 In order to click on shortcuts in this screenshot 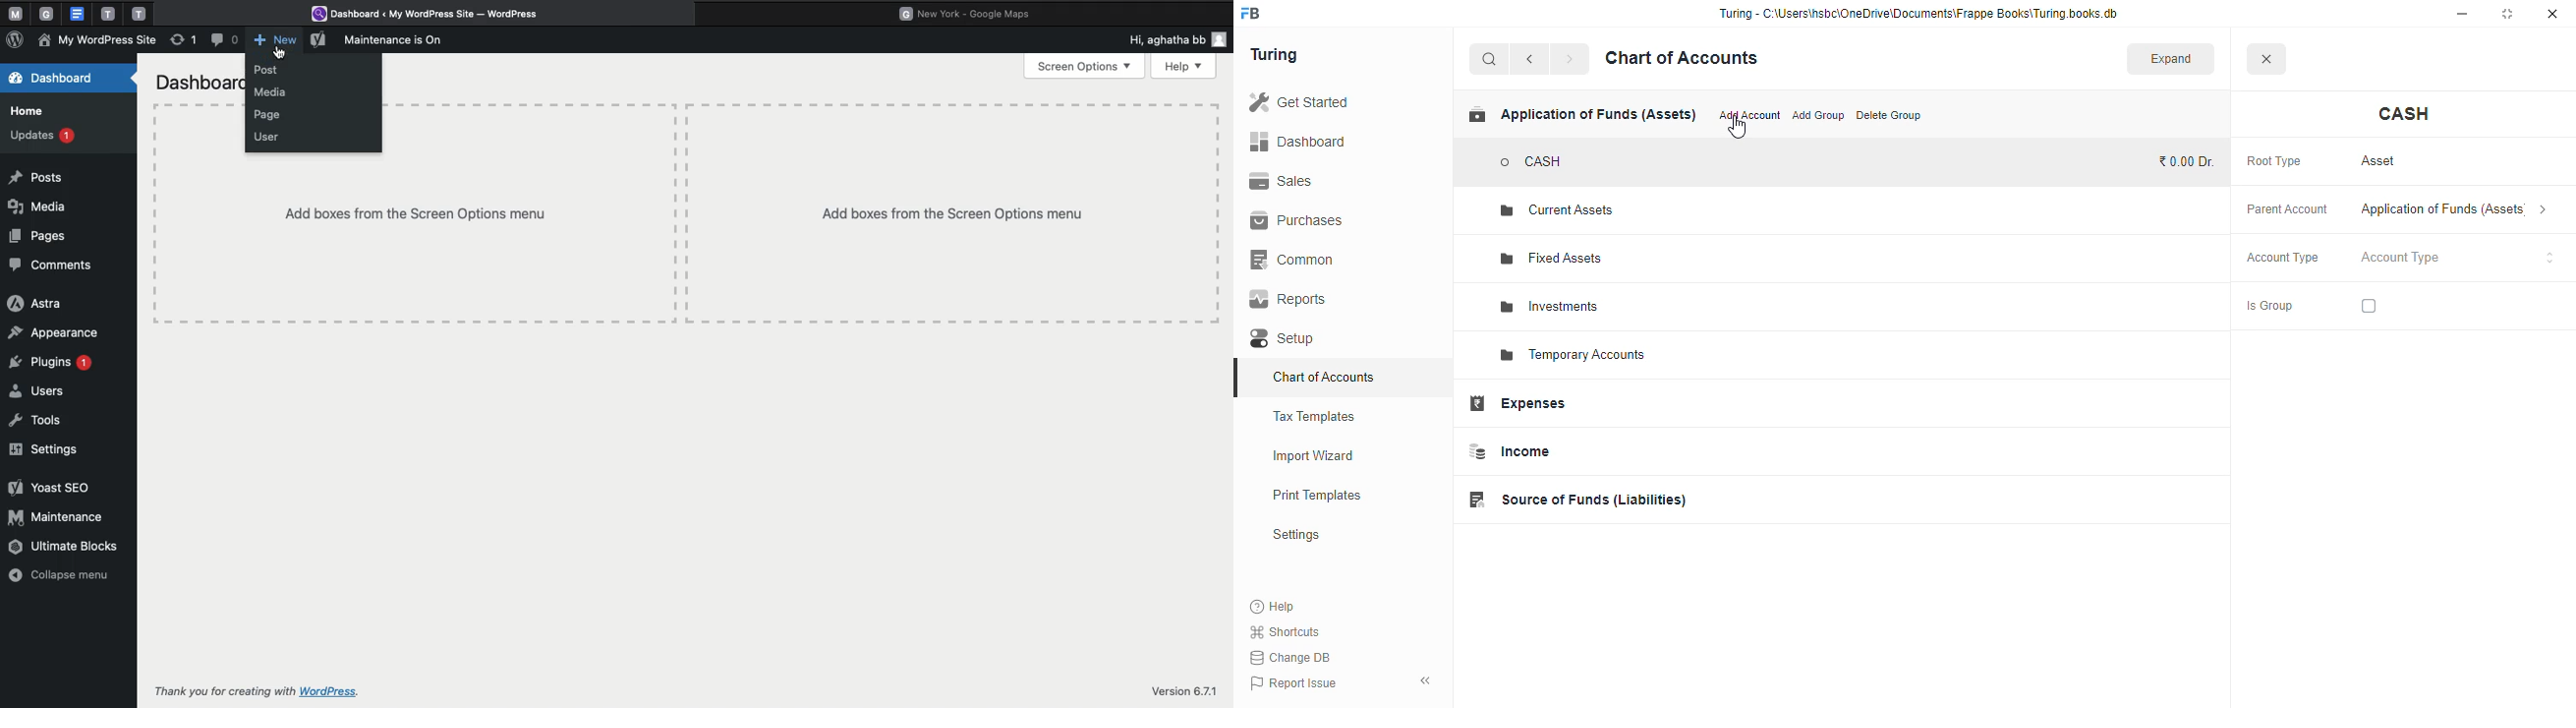, I will do `click(1286, 631)`.